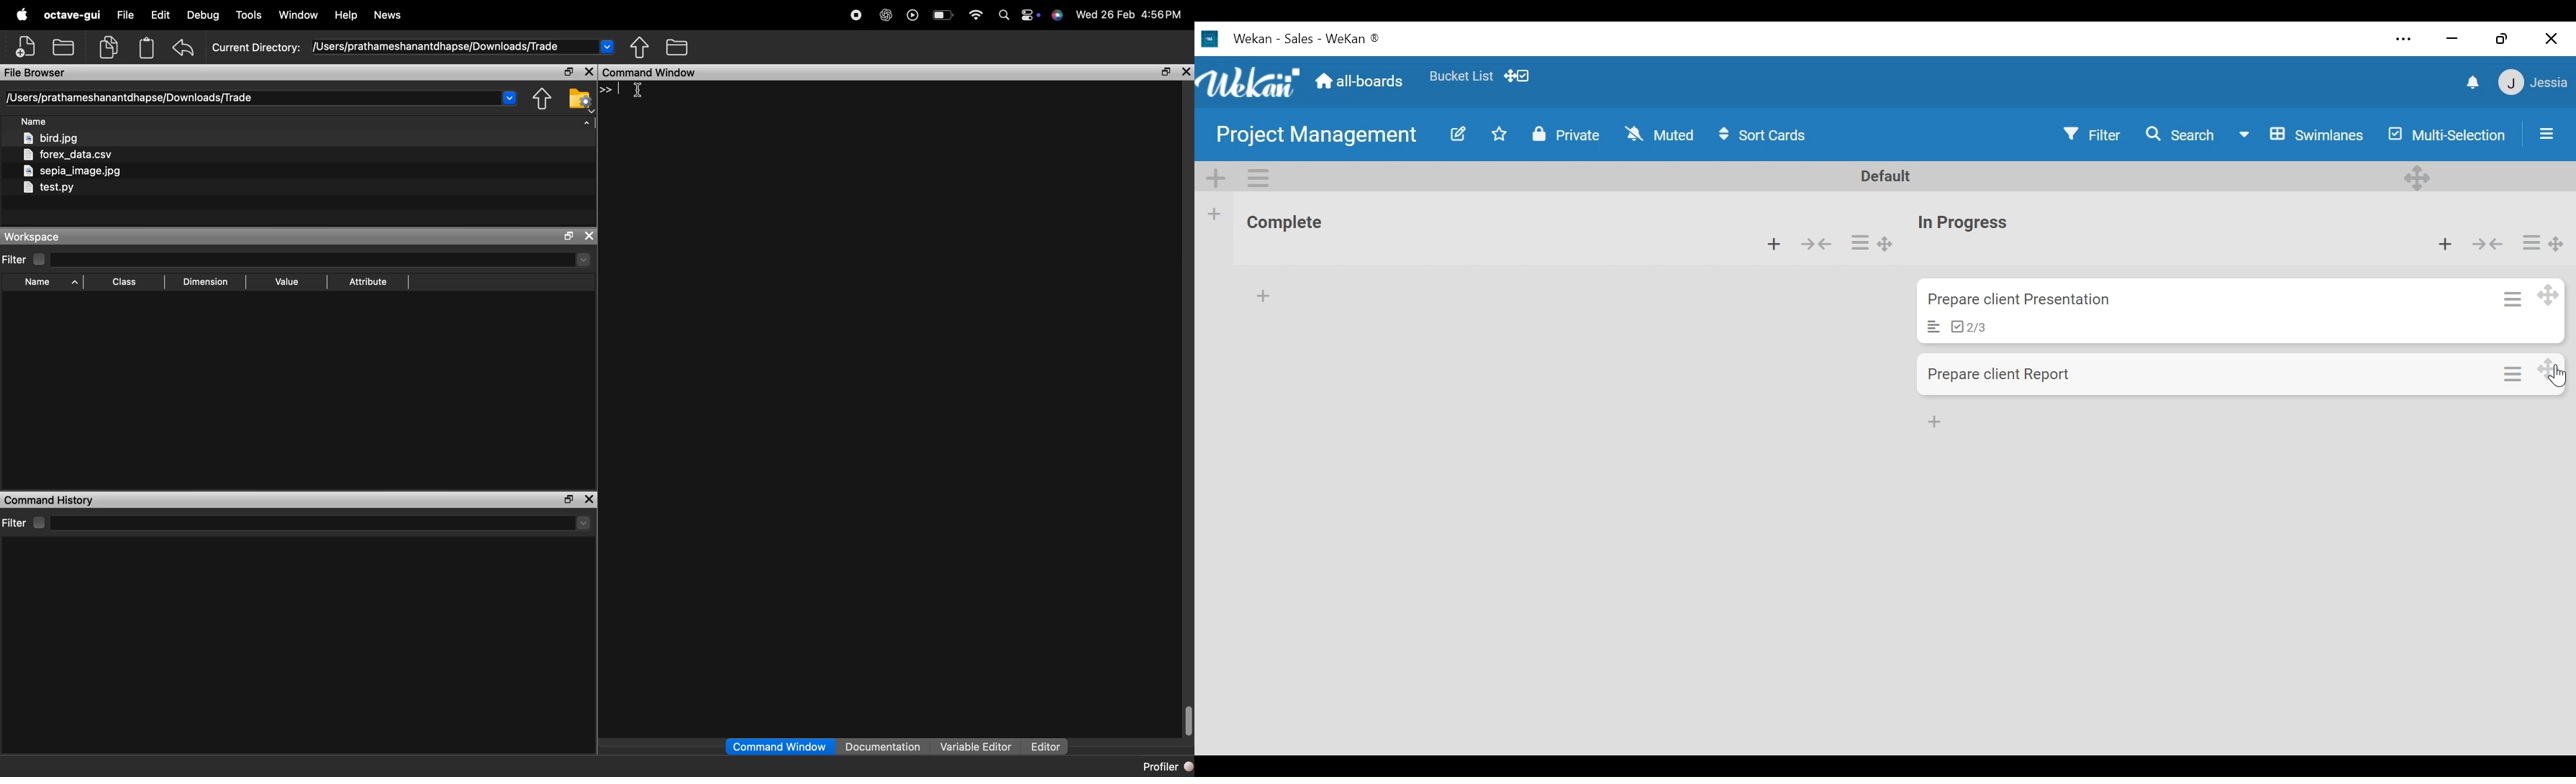 Image resolution: width=2576 pixels, height=784 pixels. What do you see at coordinates (1766, 135) in the screenshot?
I see `Sort cards` at bounding box center [1766, 135].